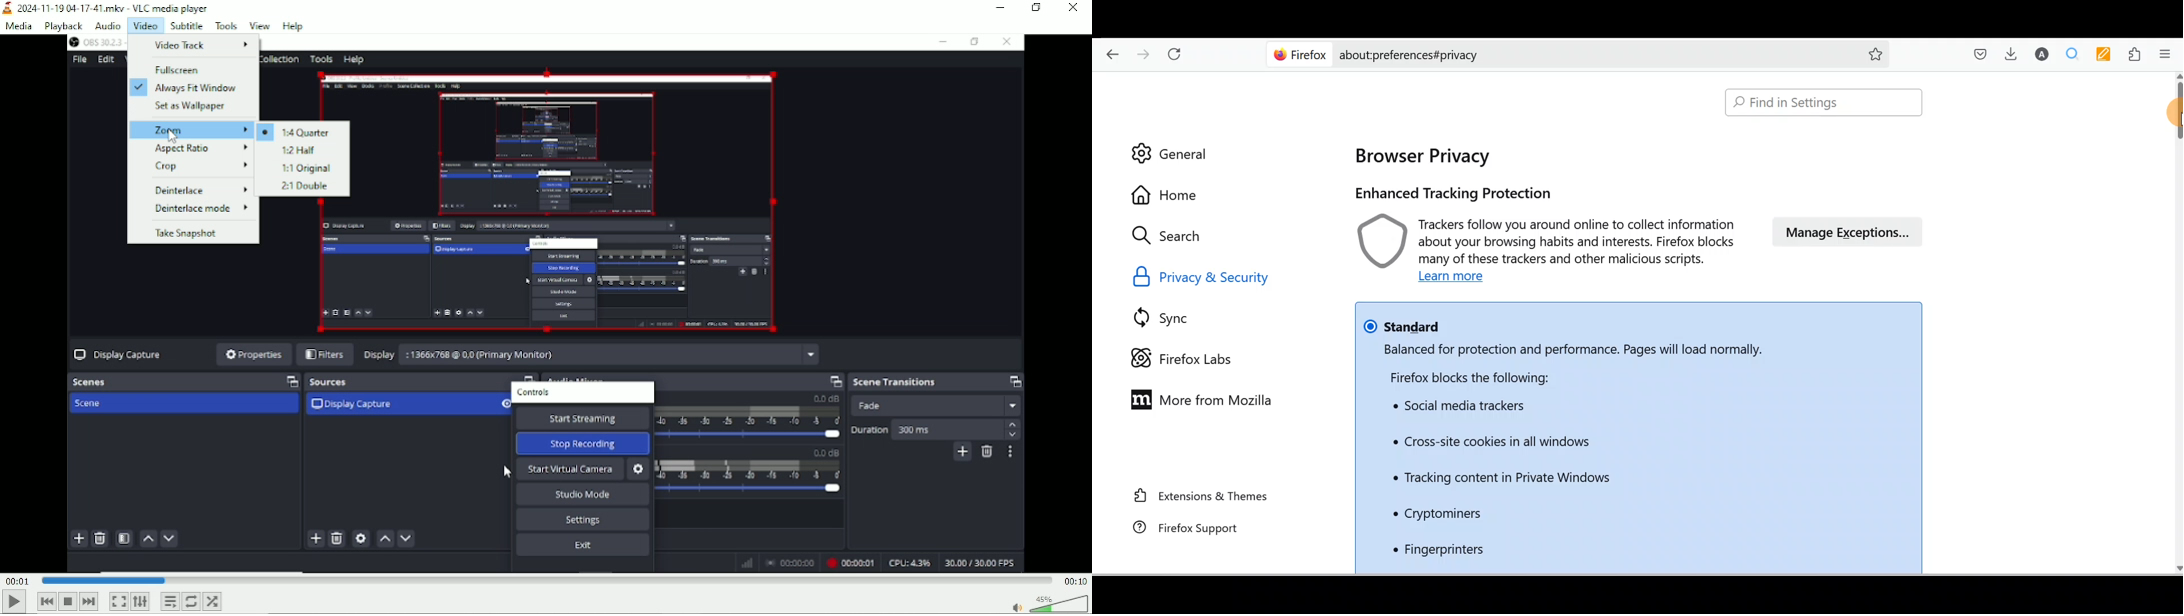 The image size is (2184, 616). Describe the element at coordinates (1205, 528) in the screenshot. I see `Firefox support` at that location.